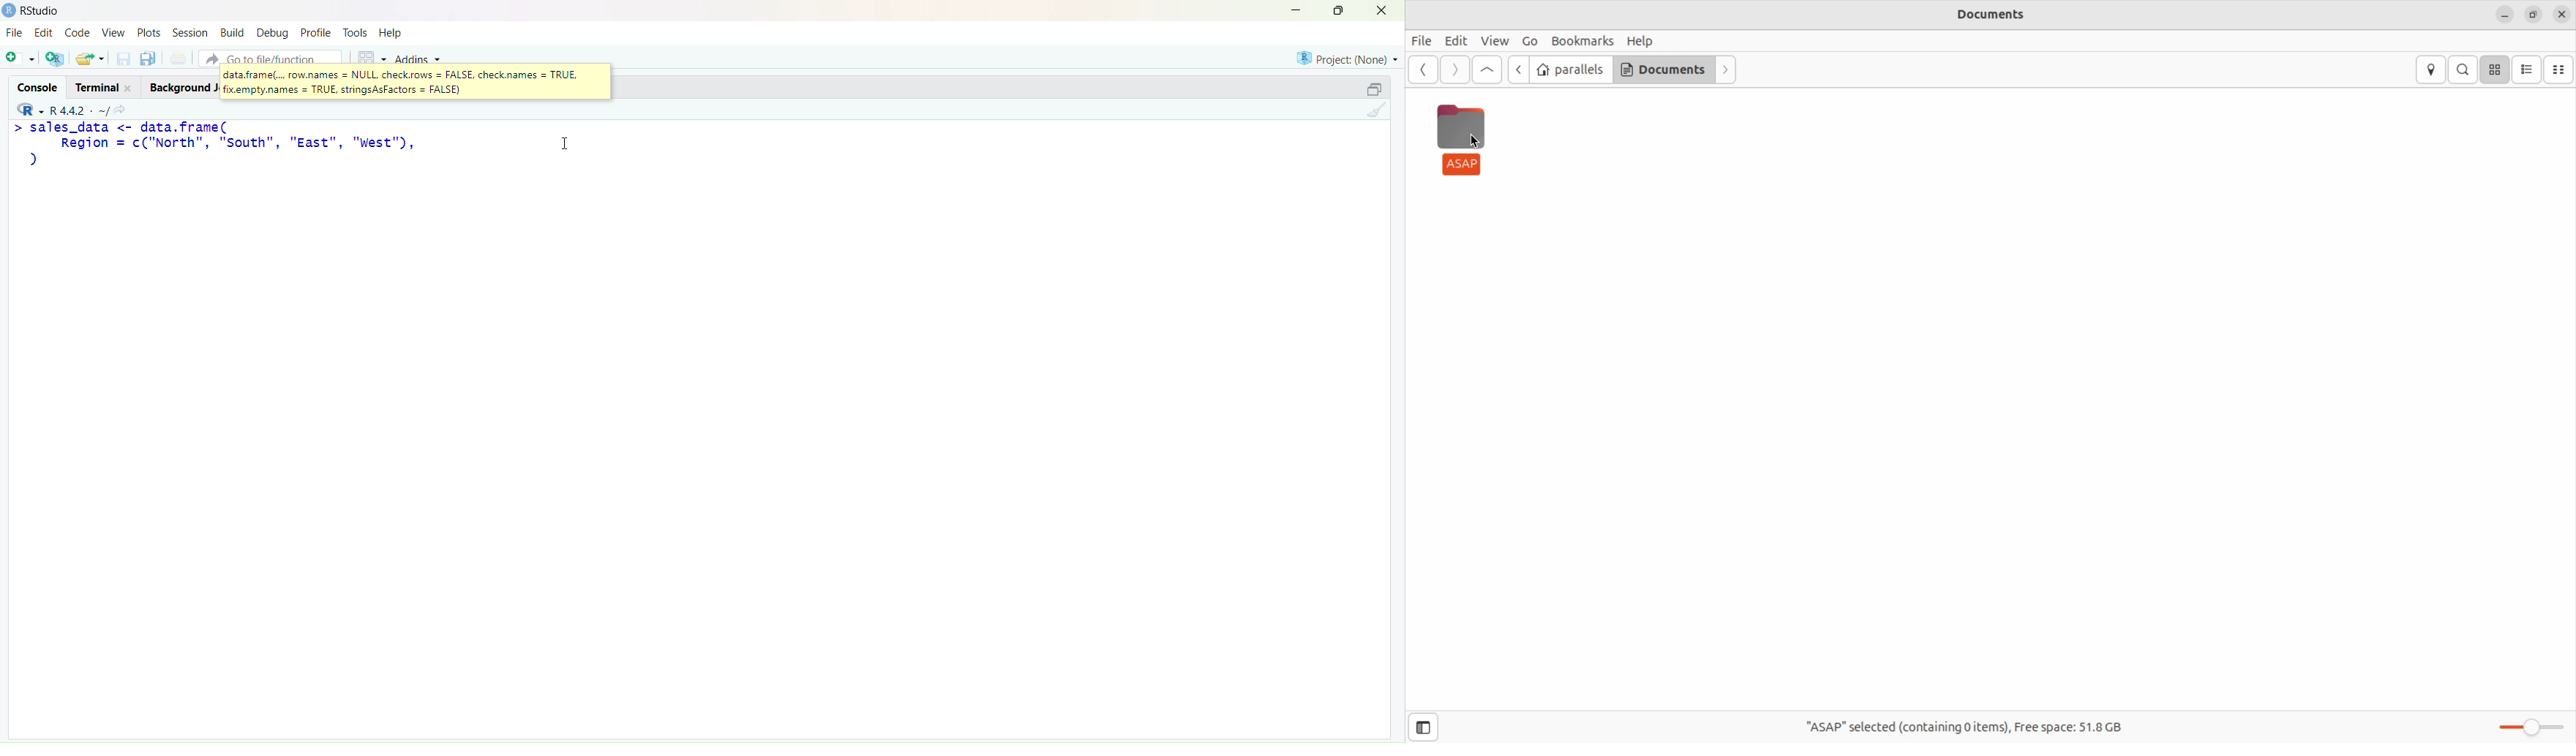 The image size is (2576, 756). I want to click on Debug, so click(272, 32).